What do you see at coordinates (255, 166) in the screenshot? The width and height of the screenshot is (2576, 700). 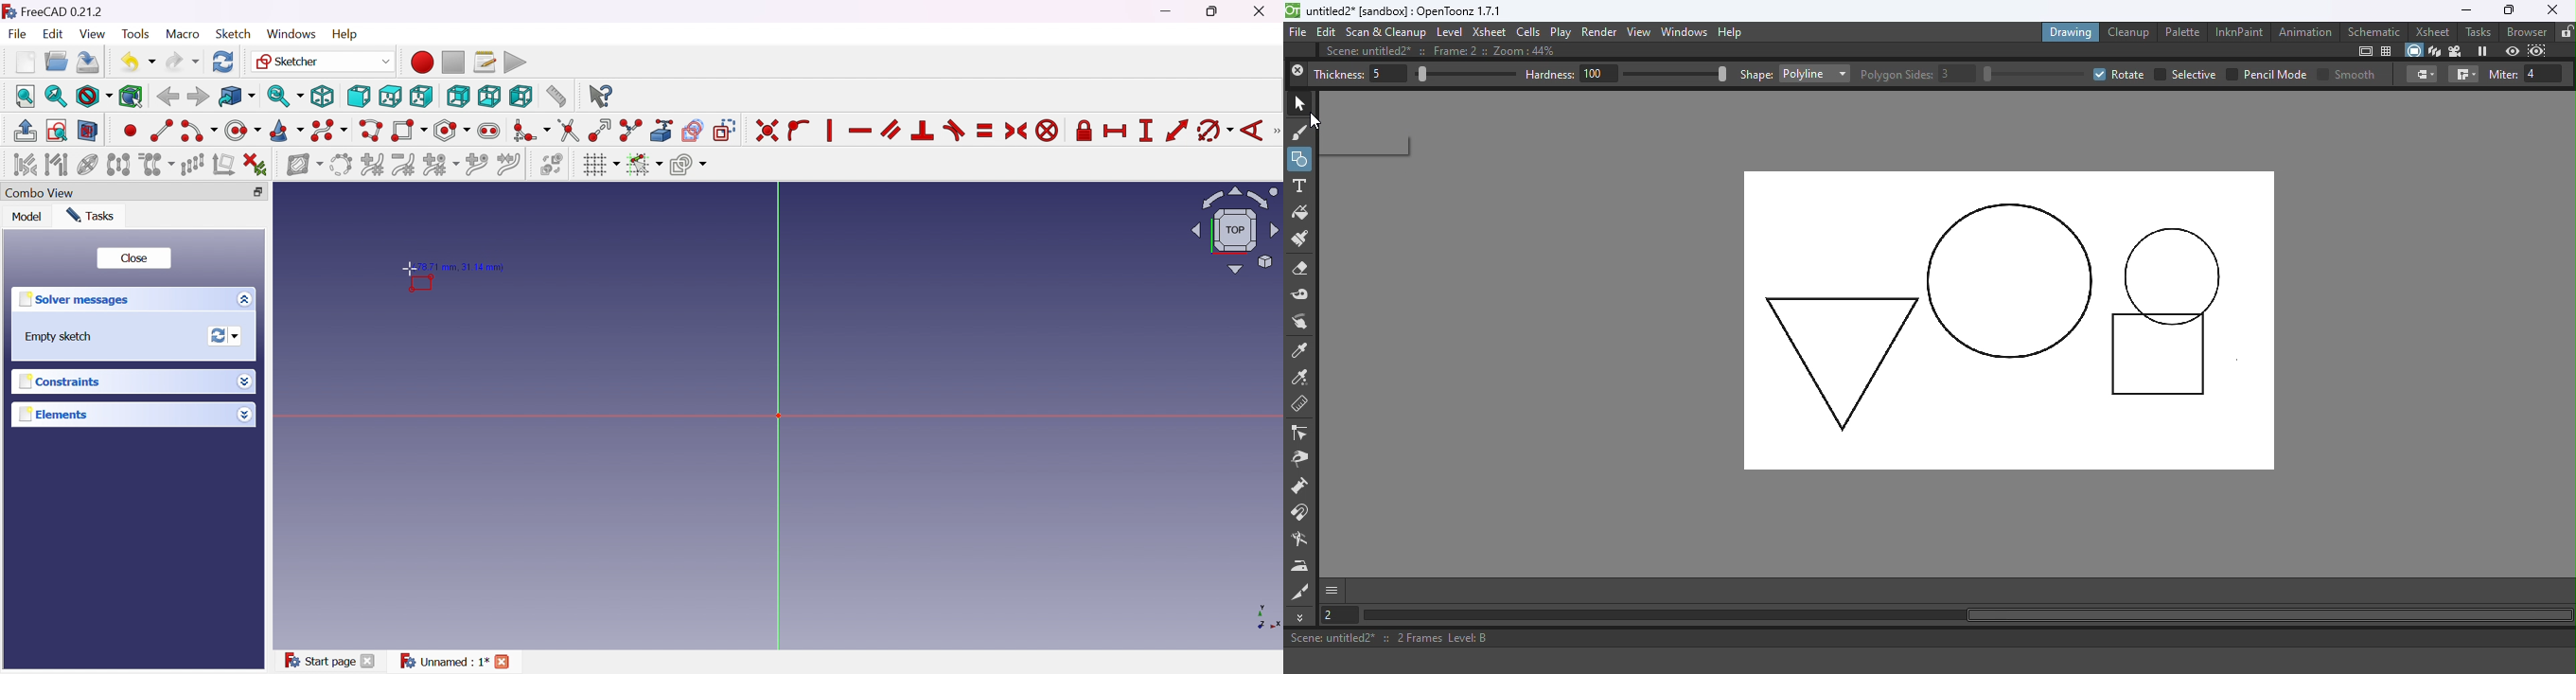 I see `Delete all constraints` at bounding box center [255, 166].